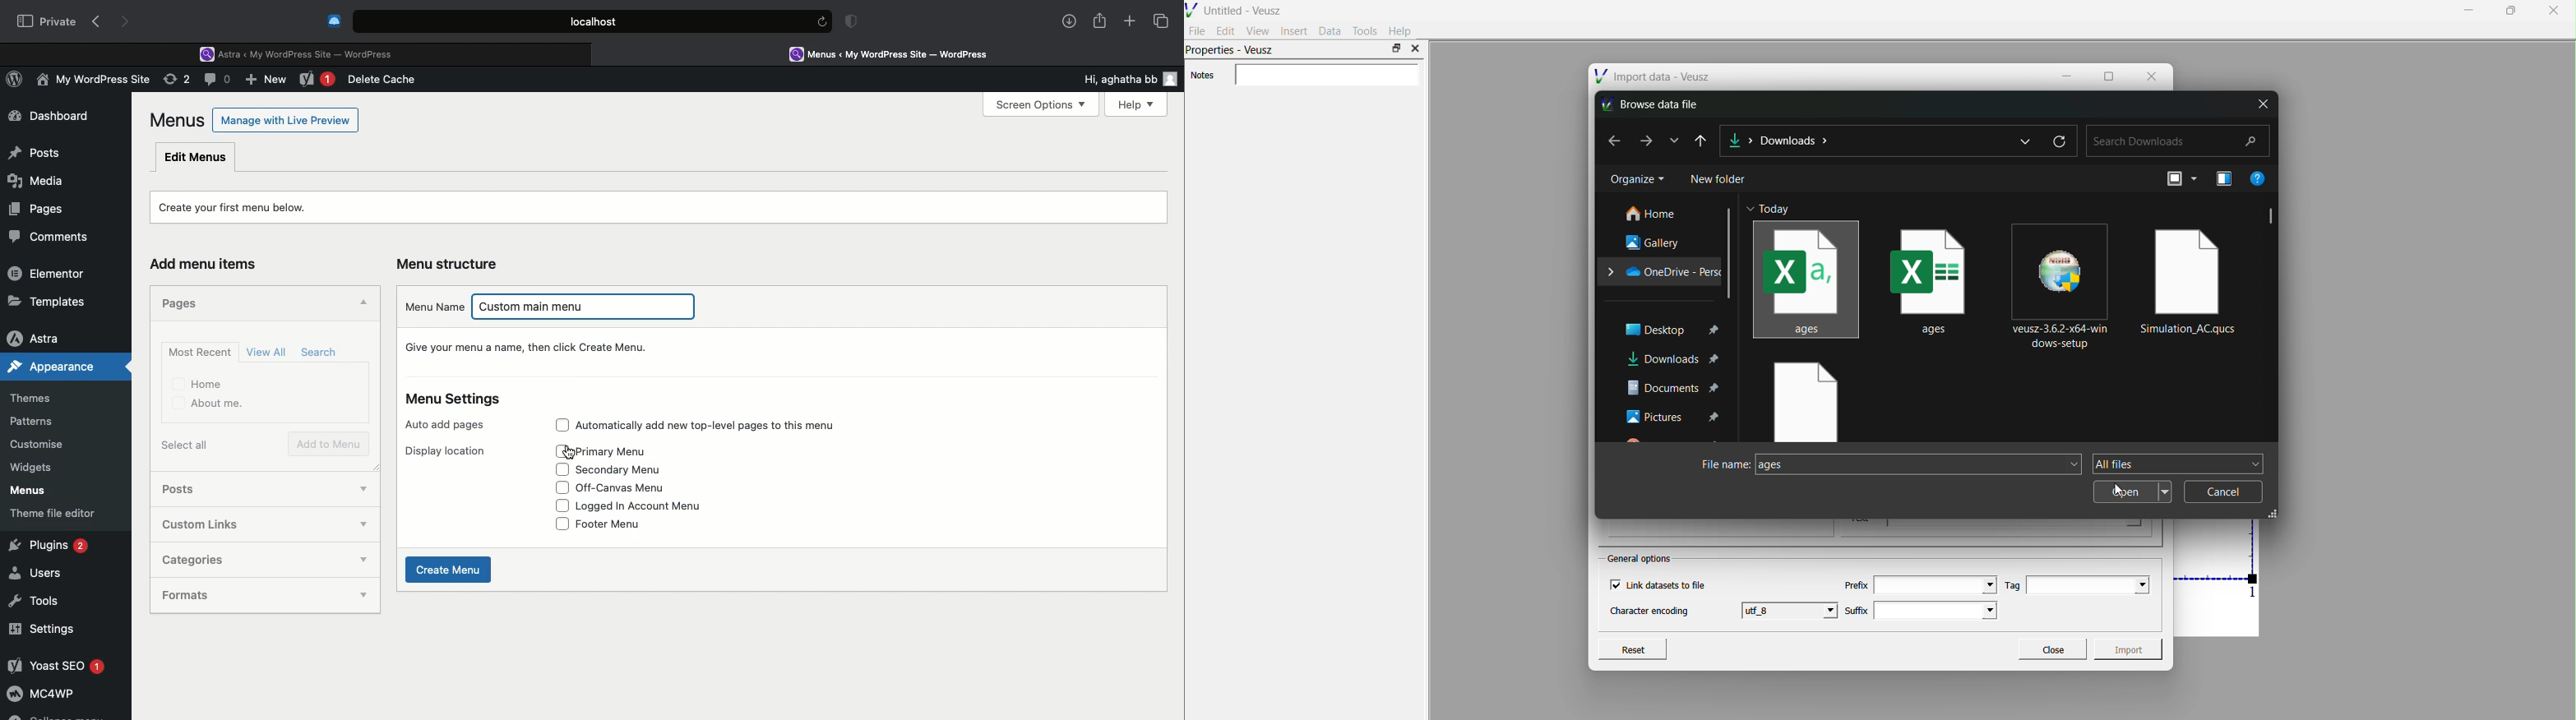  Describe the element at coordinates (2470, 9) in the screenshot. I see `minimise` at that location.